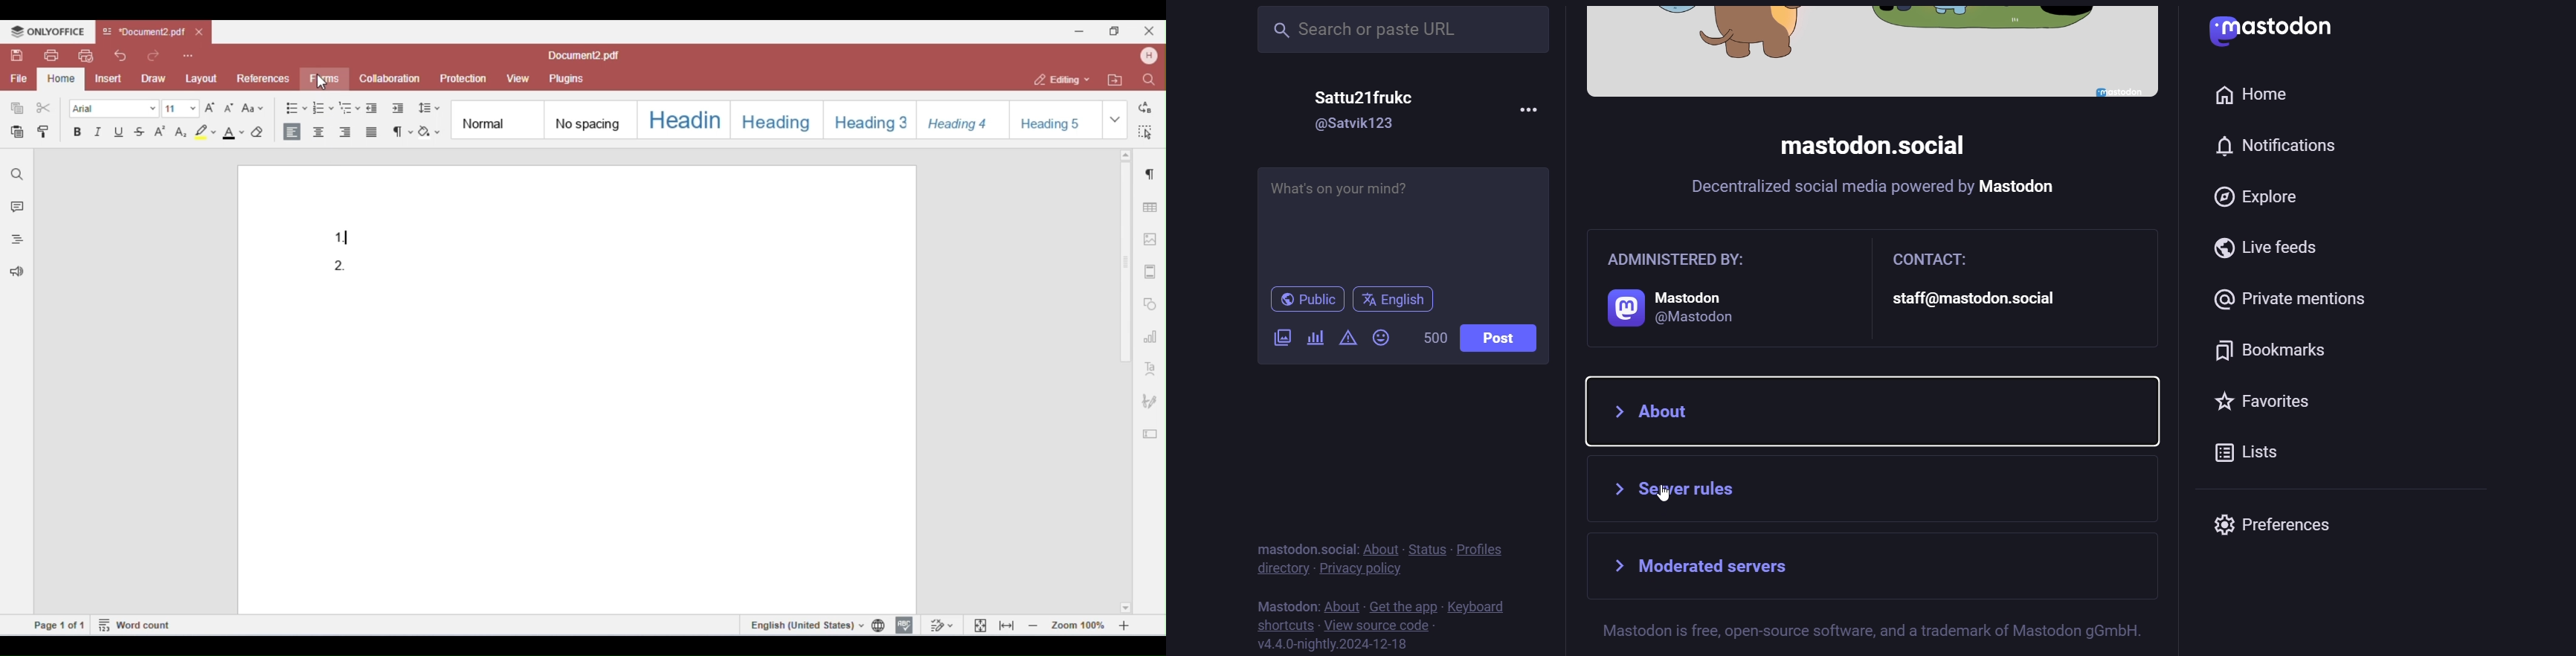 The width and height of the screenshot is (2576, 672). I want to click on mastodon social, so click(1867, 147).